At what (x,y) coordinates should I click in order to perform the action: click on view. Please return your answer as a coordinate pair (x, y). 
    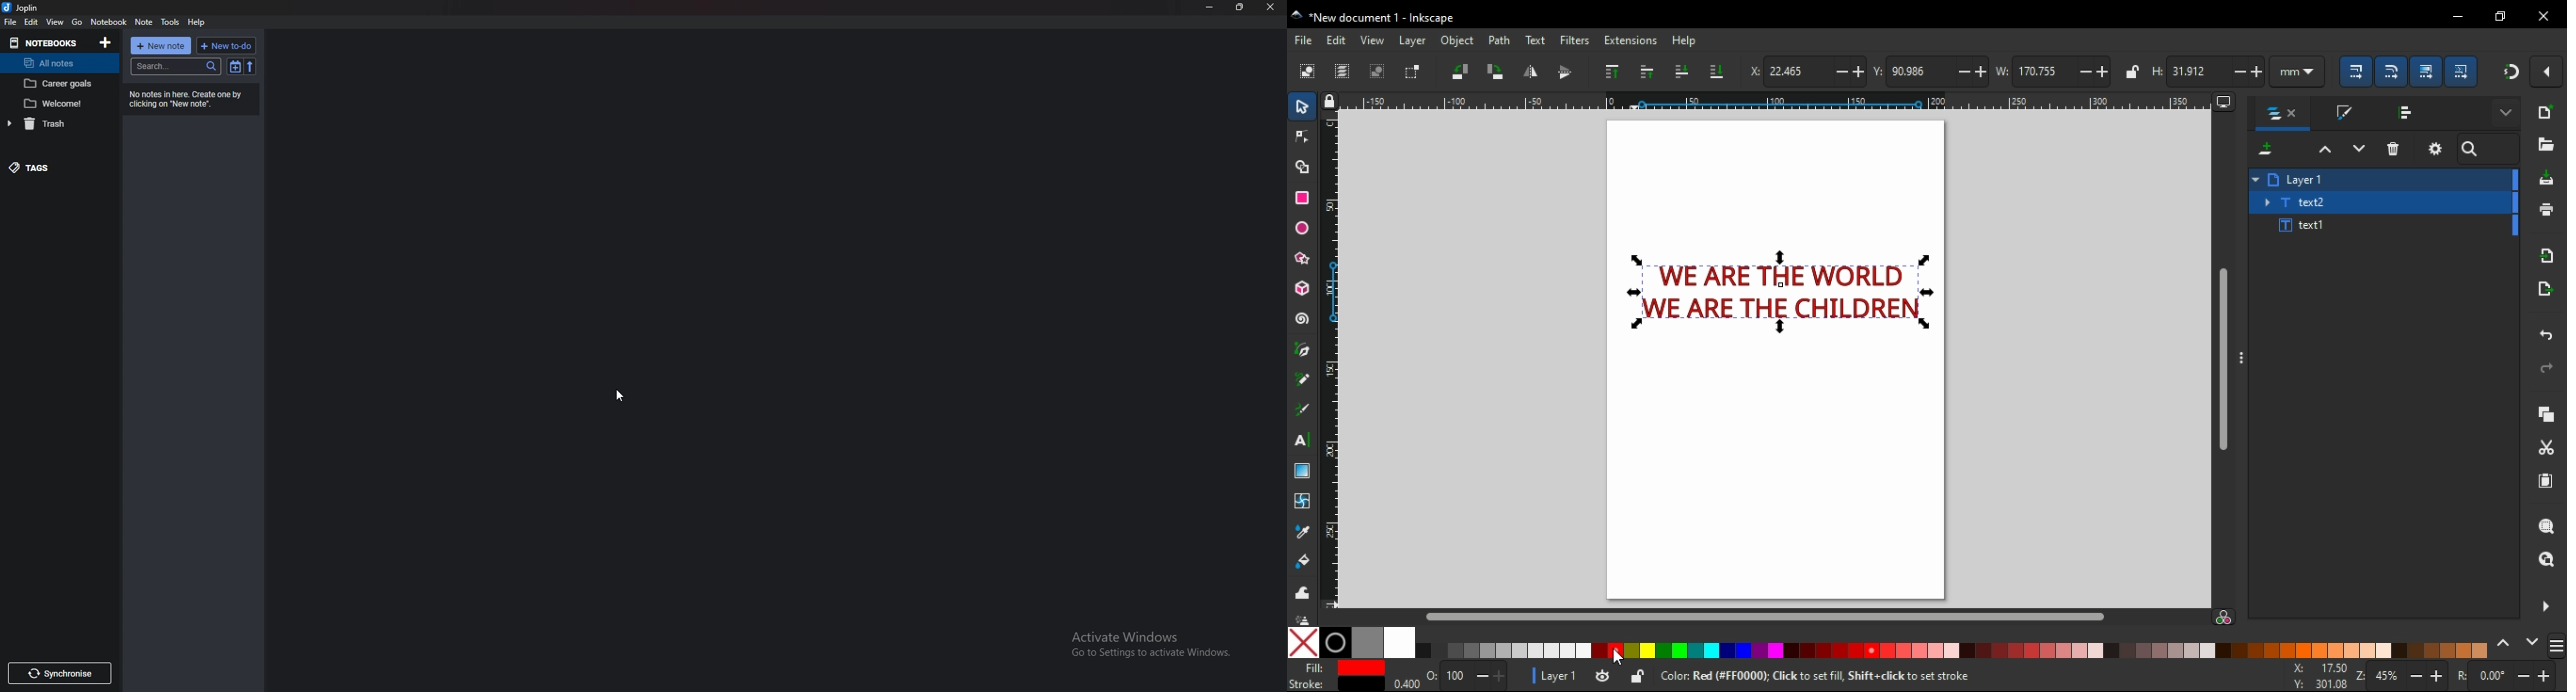
    Looking at the image, I should click on (55, 22).